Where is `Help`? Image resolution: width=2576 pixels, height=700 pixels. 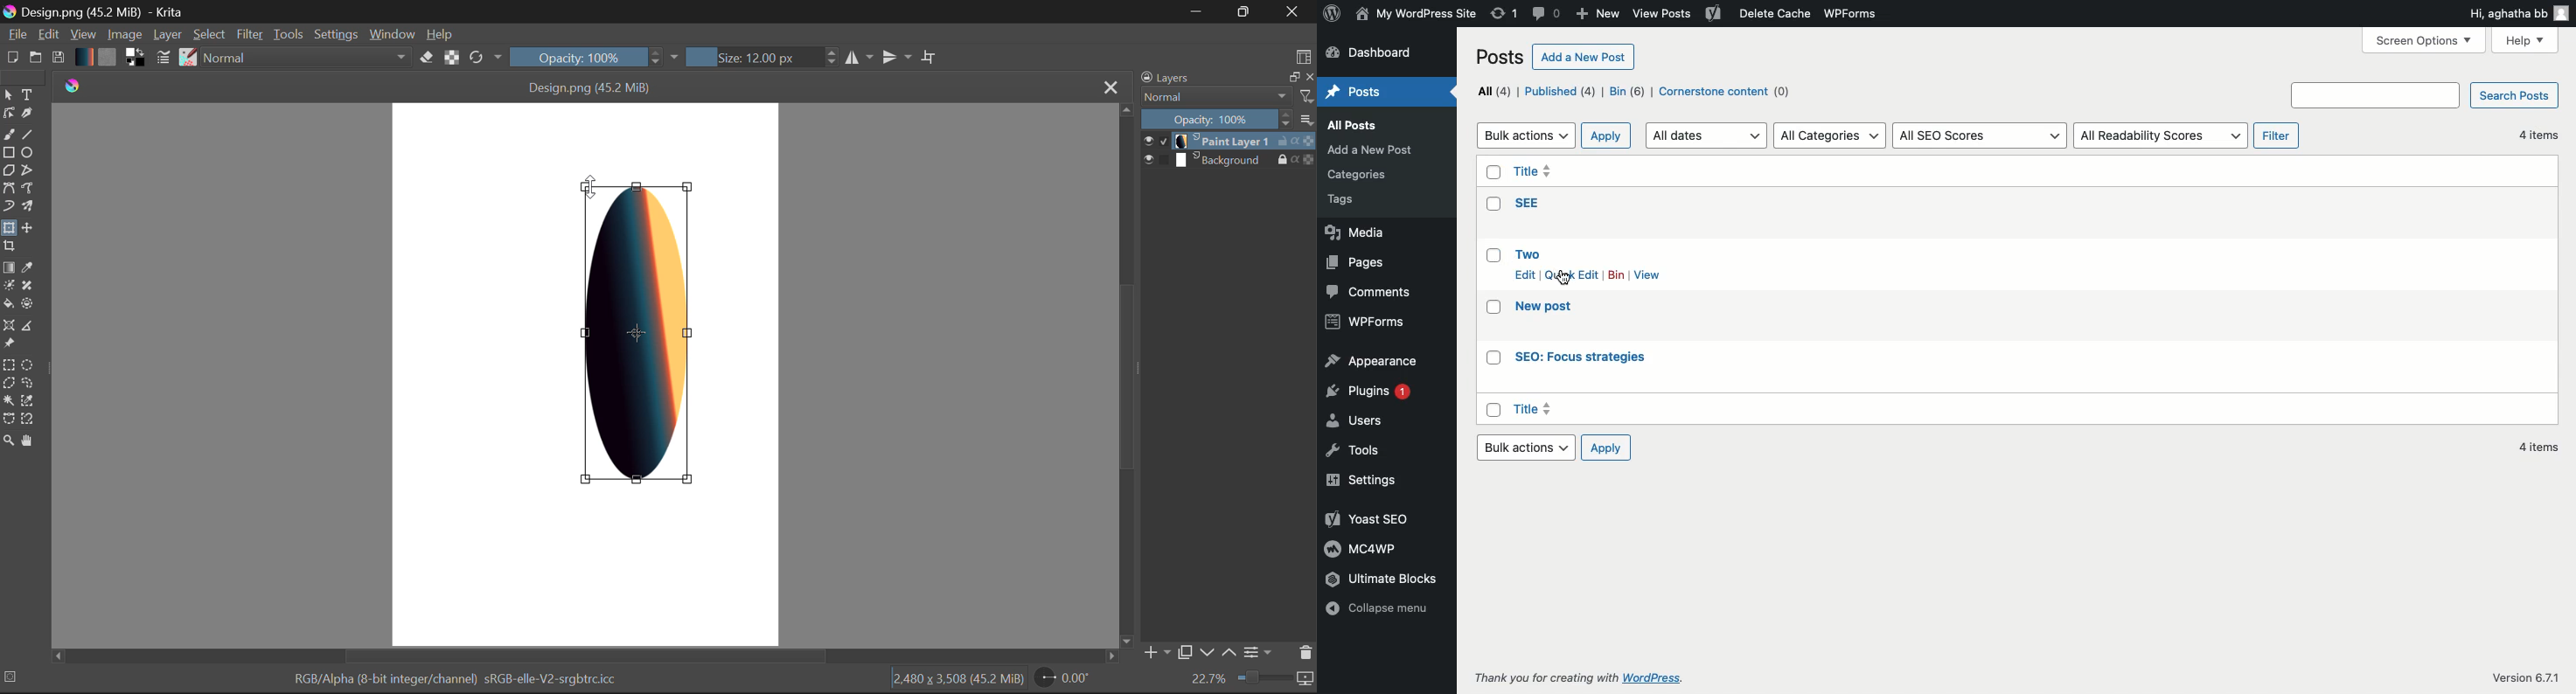 Help is located at coordinates (2527, 39).